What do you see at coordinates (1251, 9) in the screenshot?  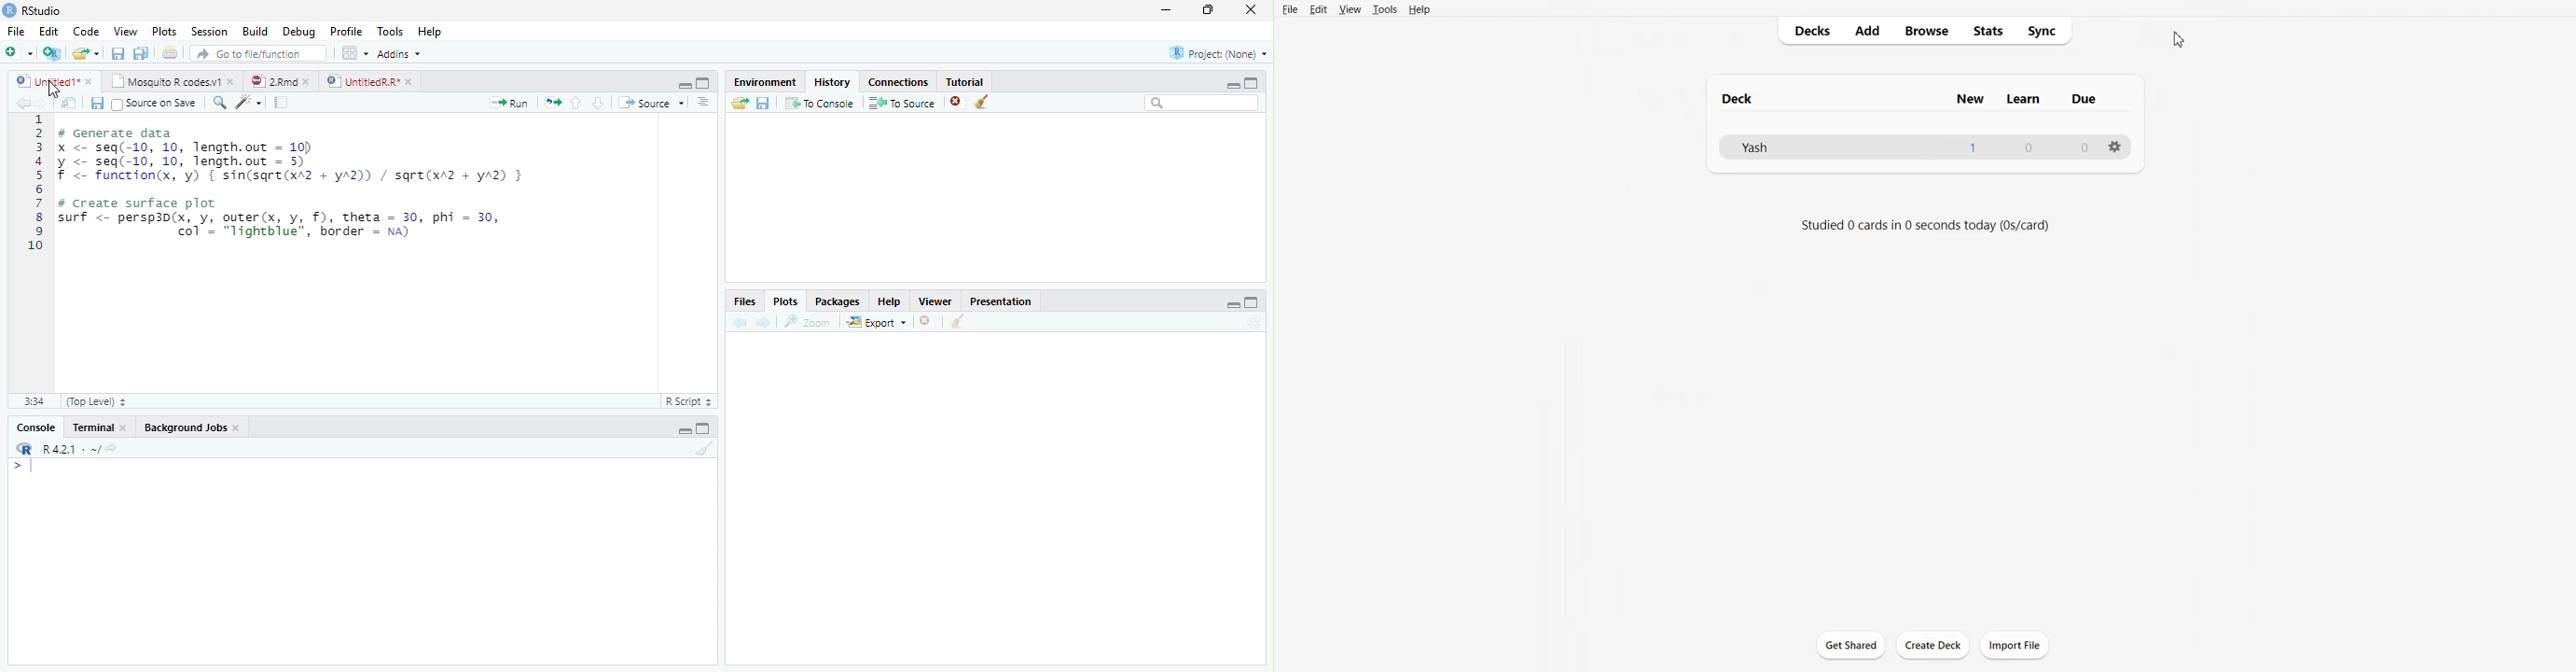 I see `close` at bounding box center [1251, 9].